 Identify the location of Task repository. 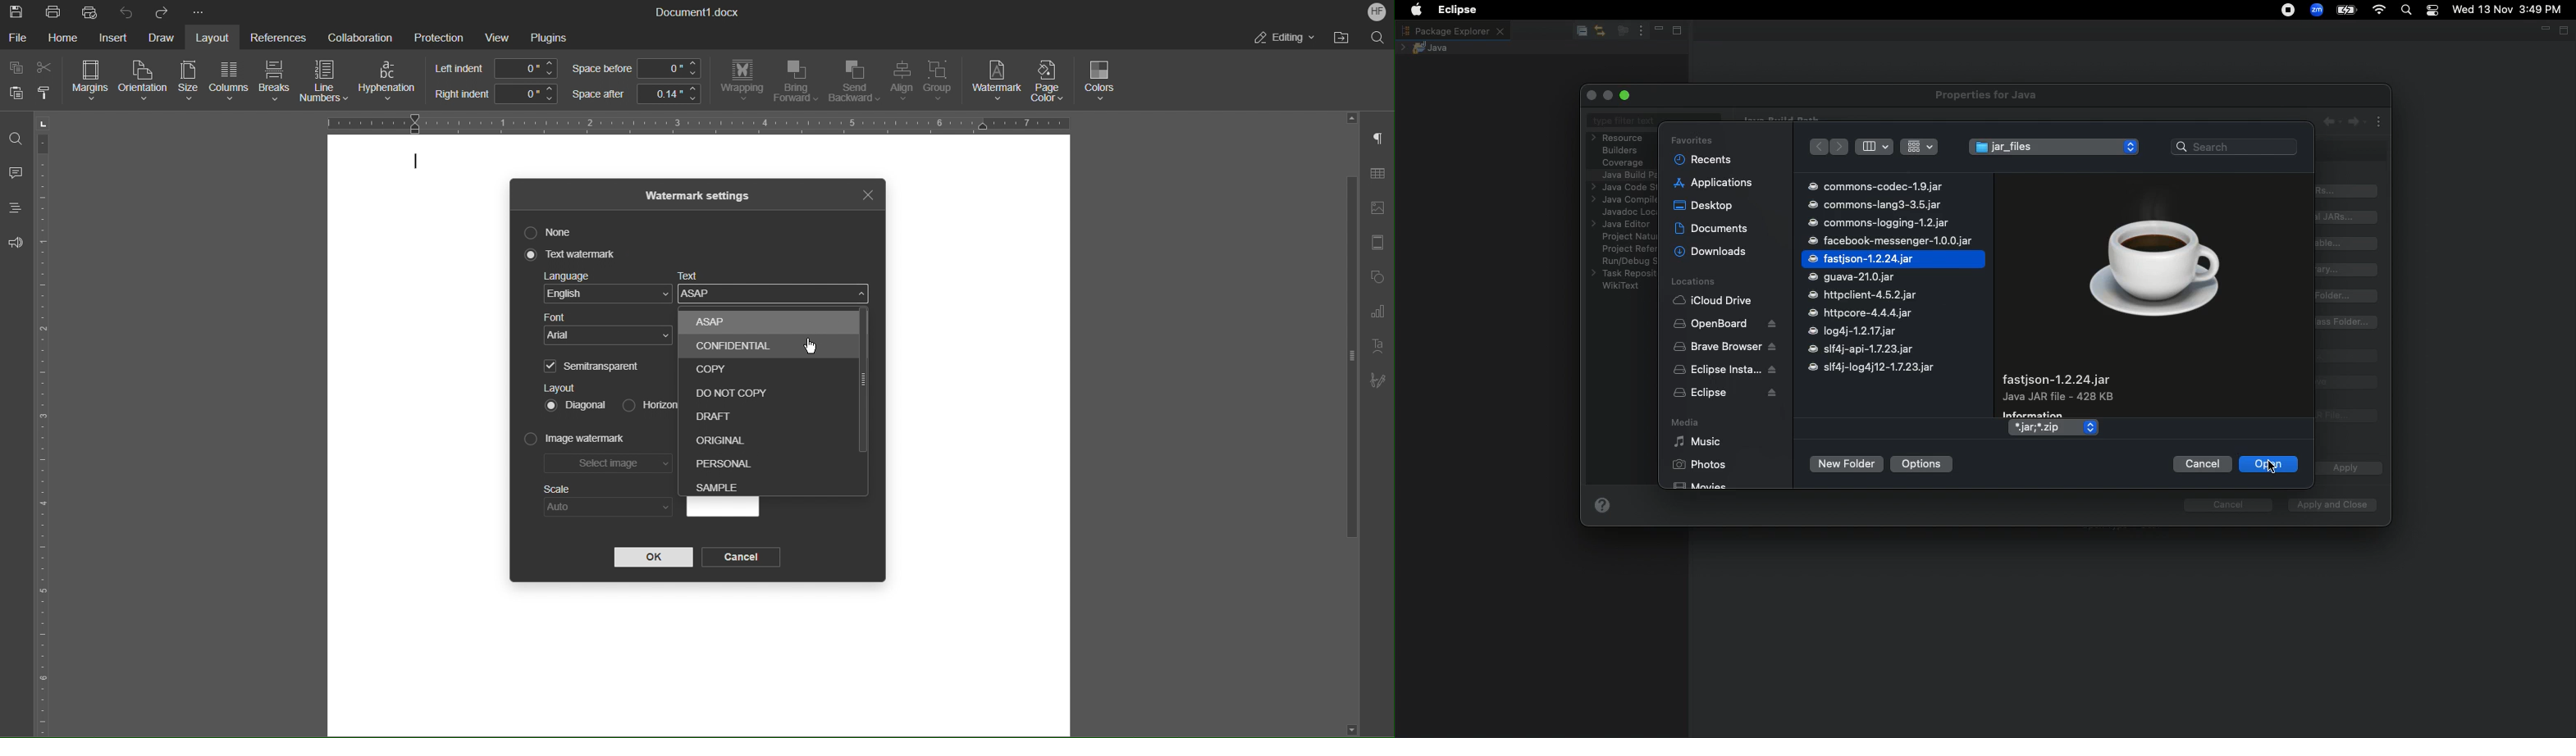
(1624, 274).